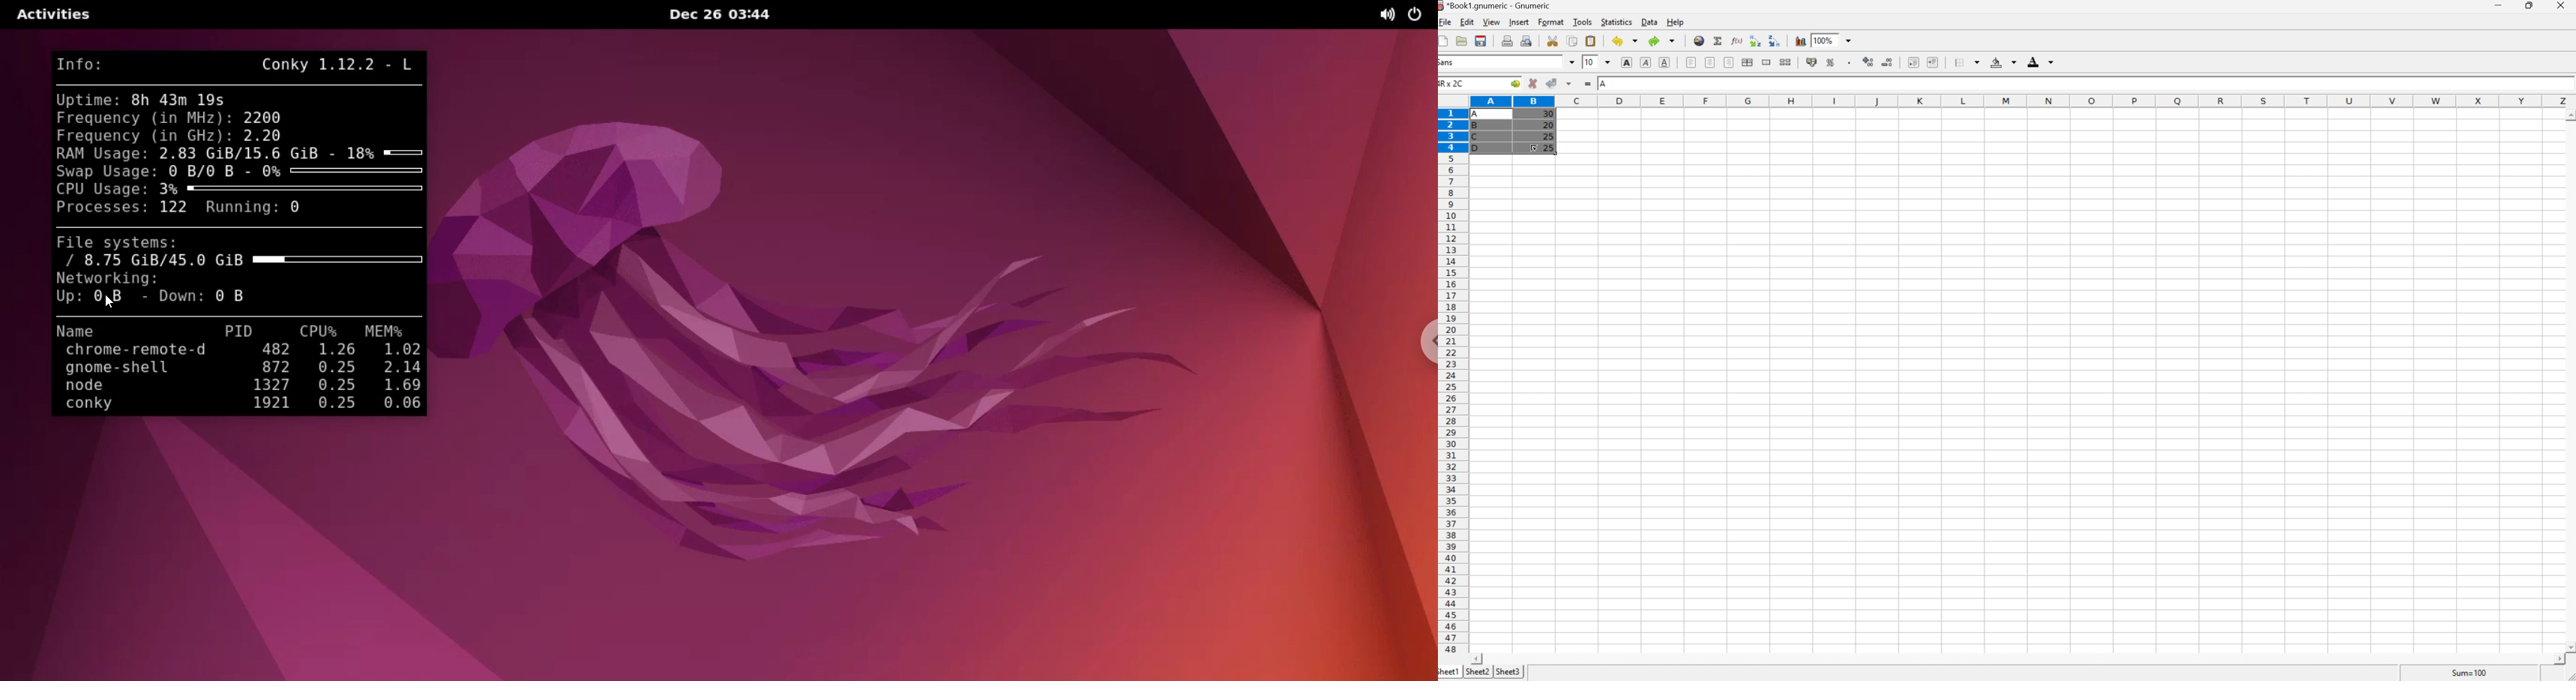  I want to click on Format selection as percentage, so click(1832, 64).